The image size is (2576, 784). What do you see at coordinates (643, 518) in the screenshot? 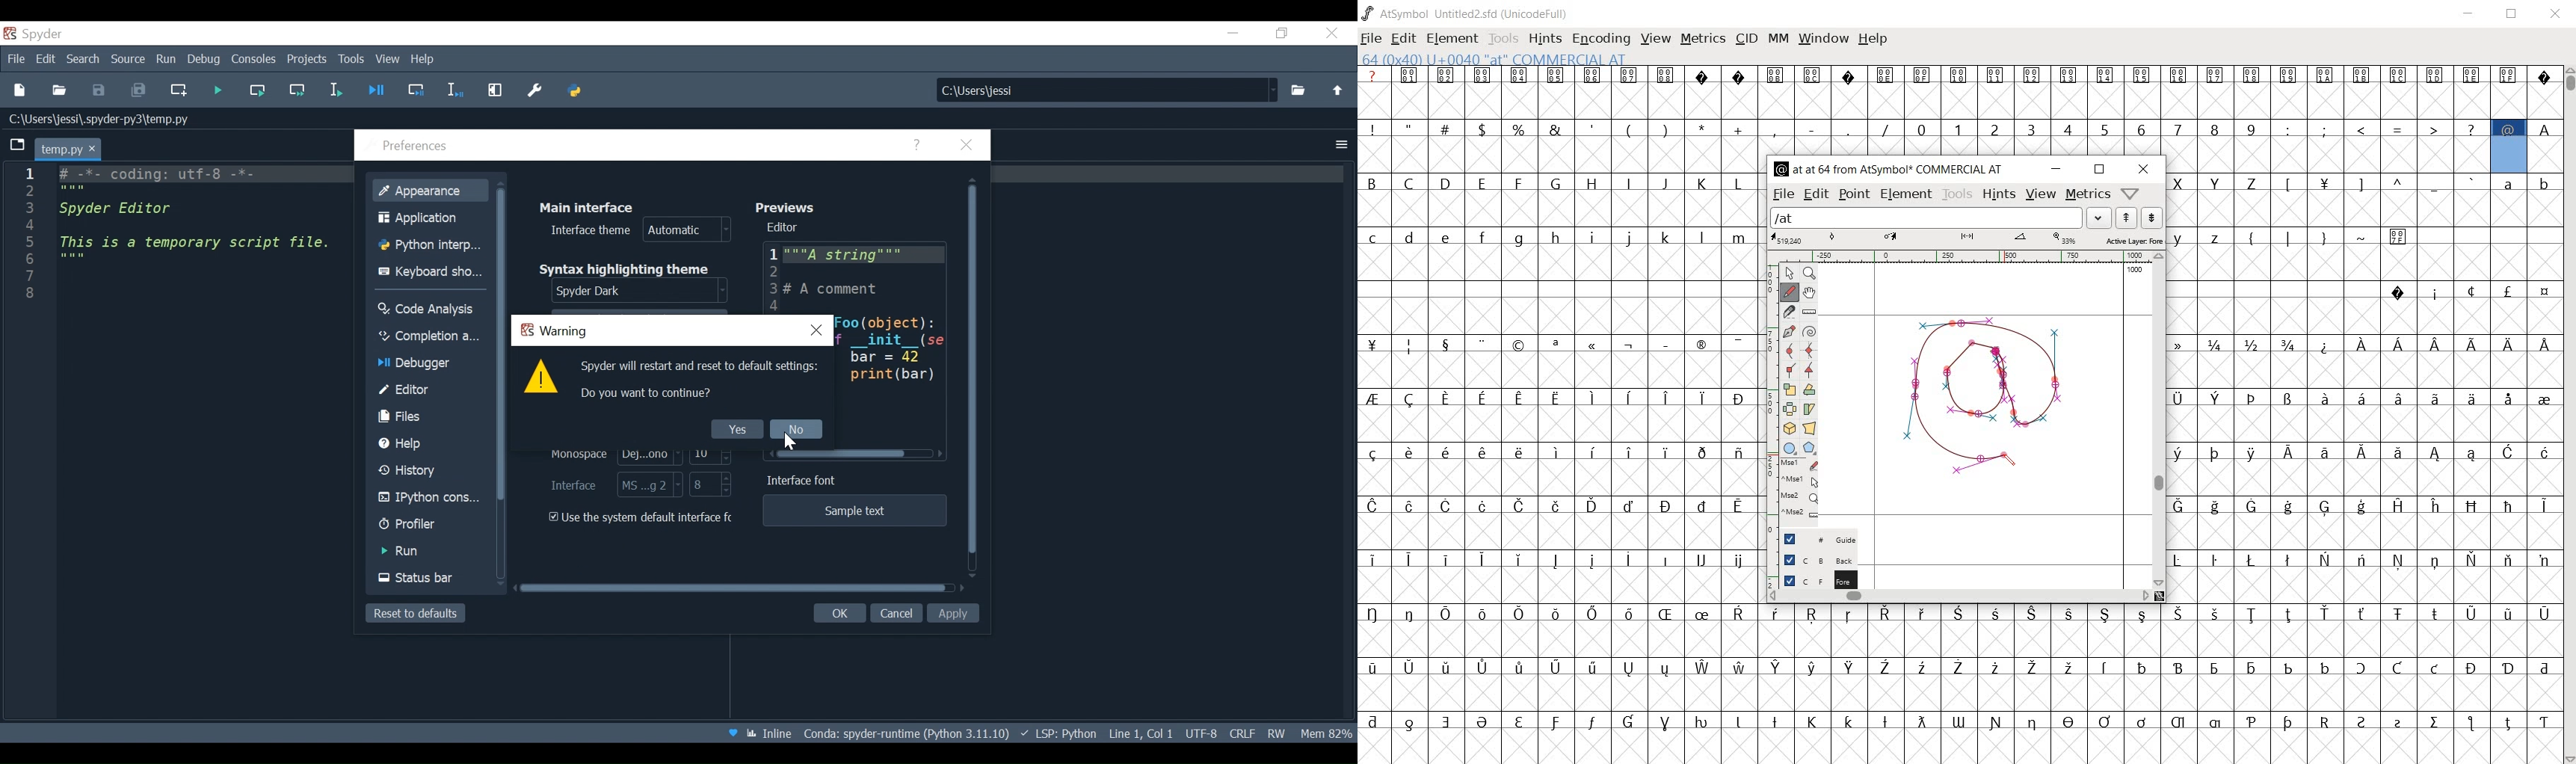
I see `(un)check use the system defaults interface fonts` at bounding box center [643, 518].